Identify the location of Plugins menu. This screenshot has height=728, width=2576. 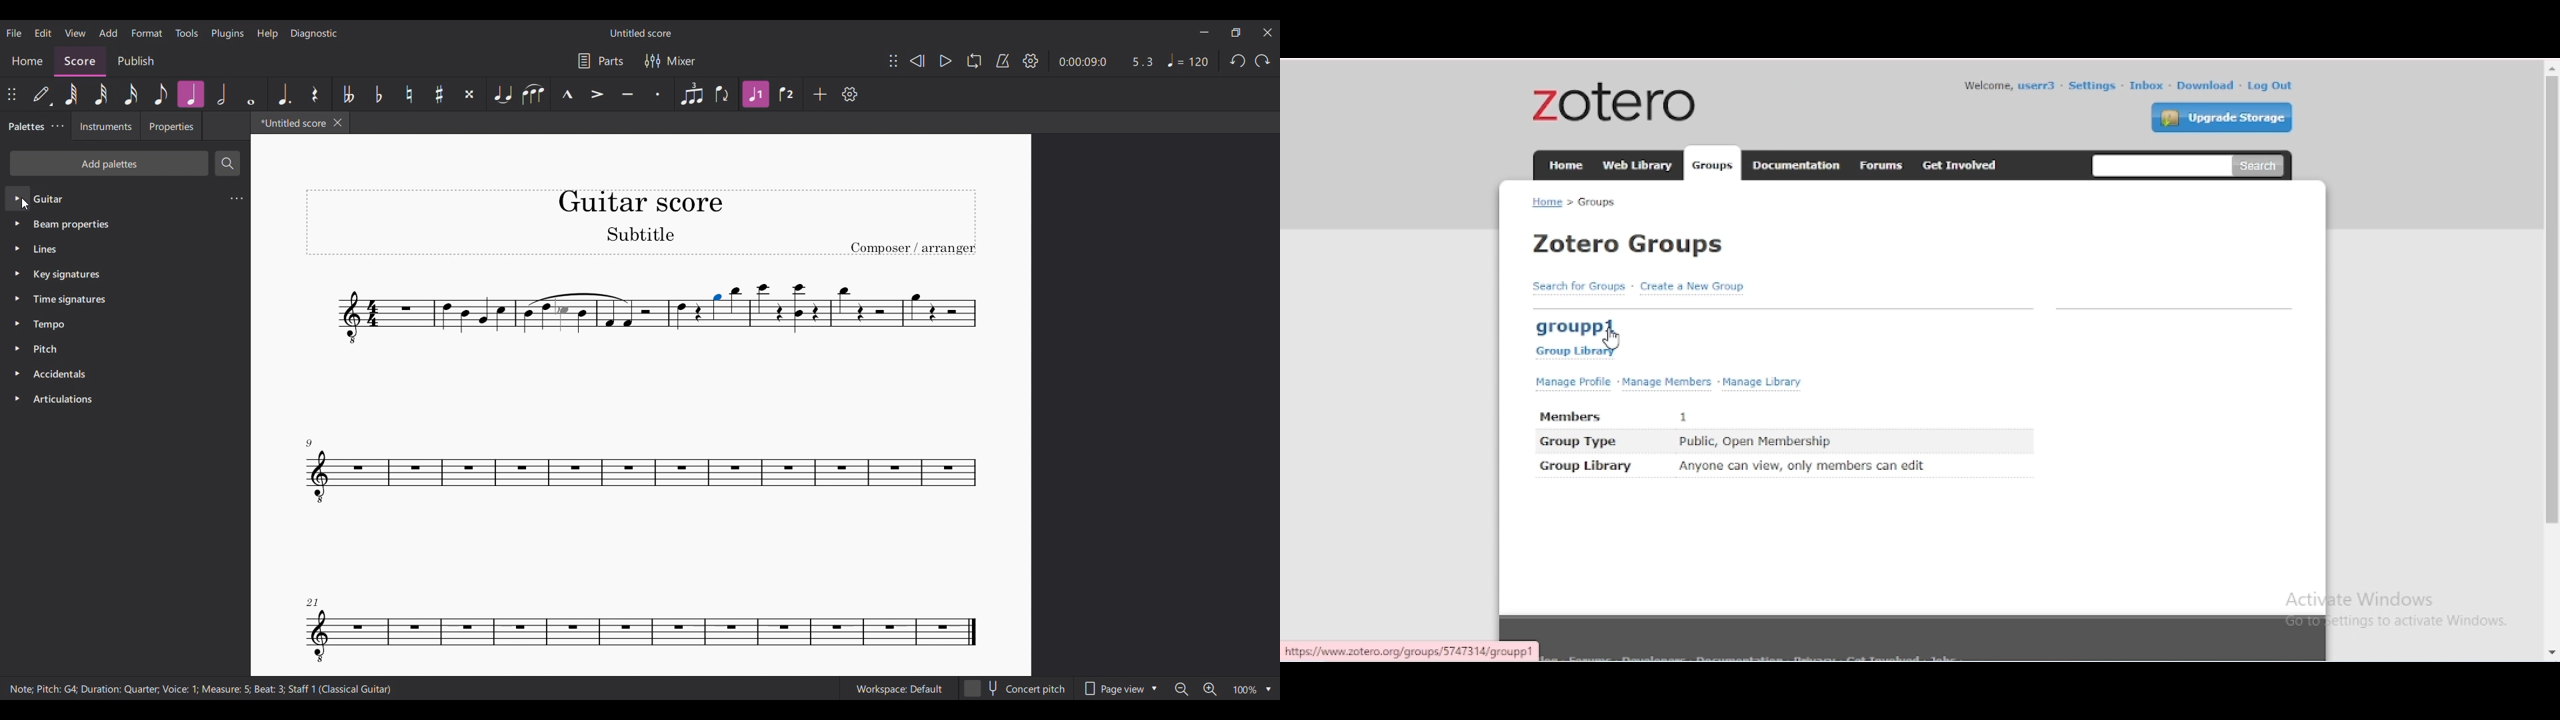
(228, 34).